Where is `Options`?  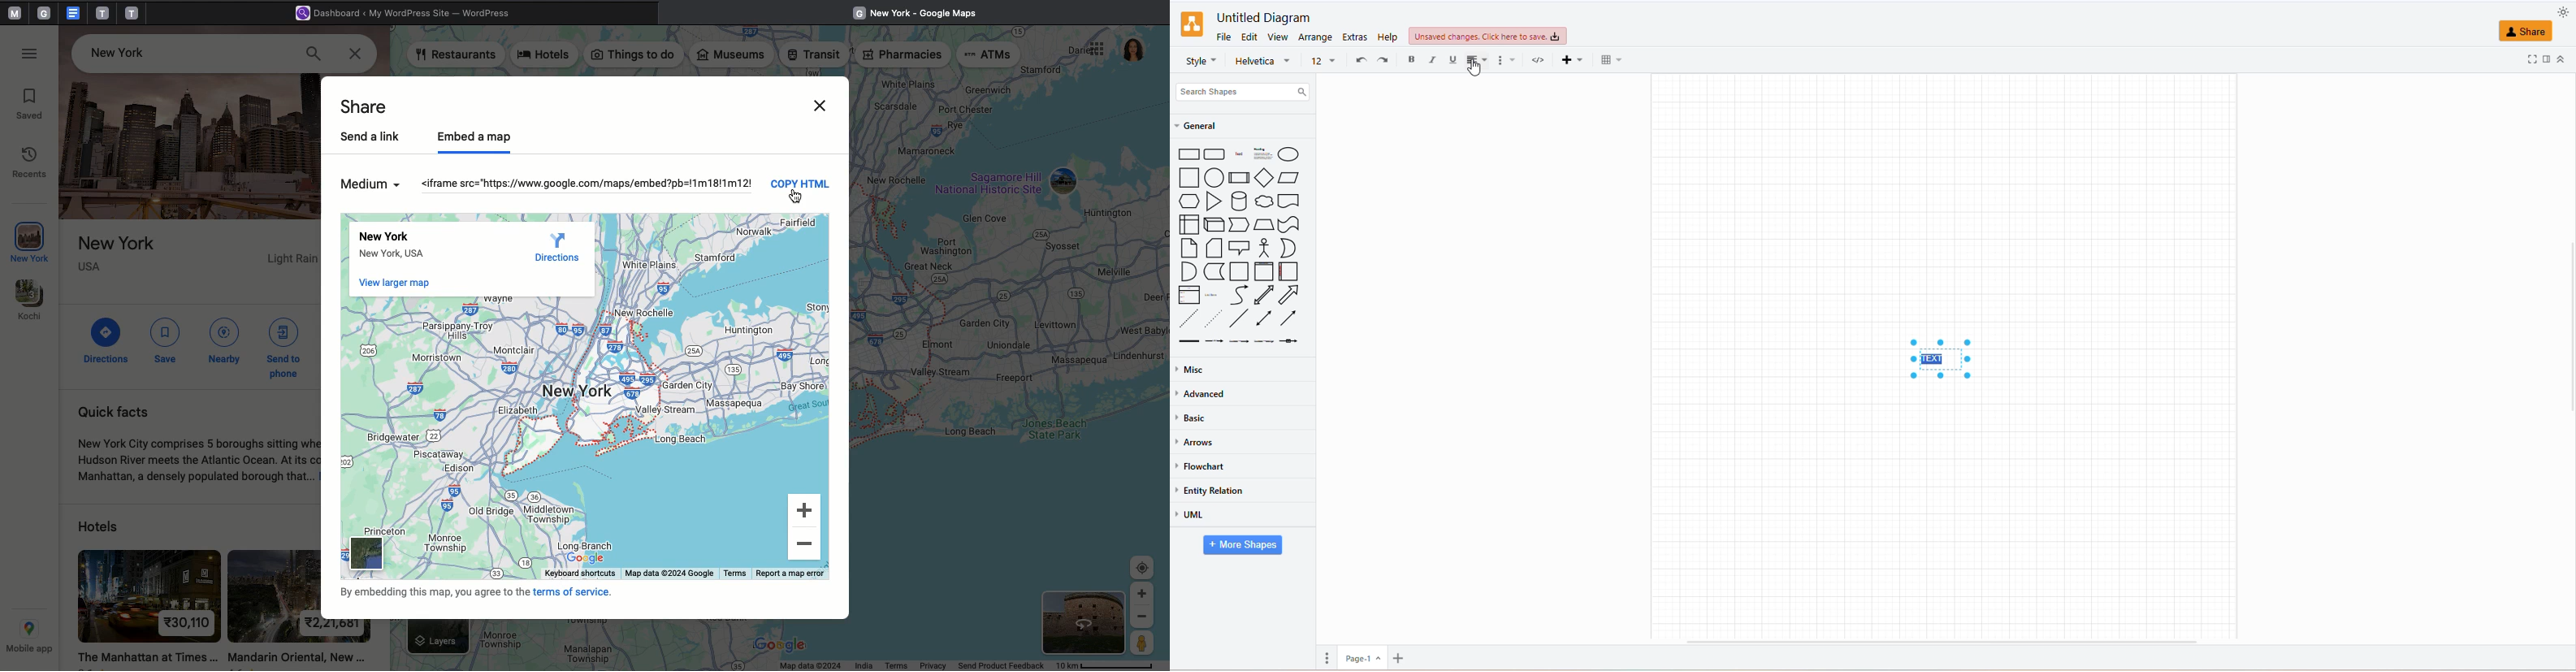 Options is located at coordinates (1094, 50).